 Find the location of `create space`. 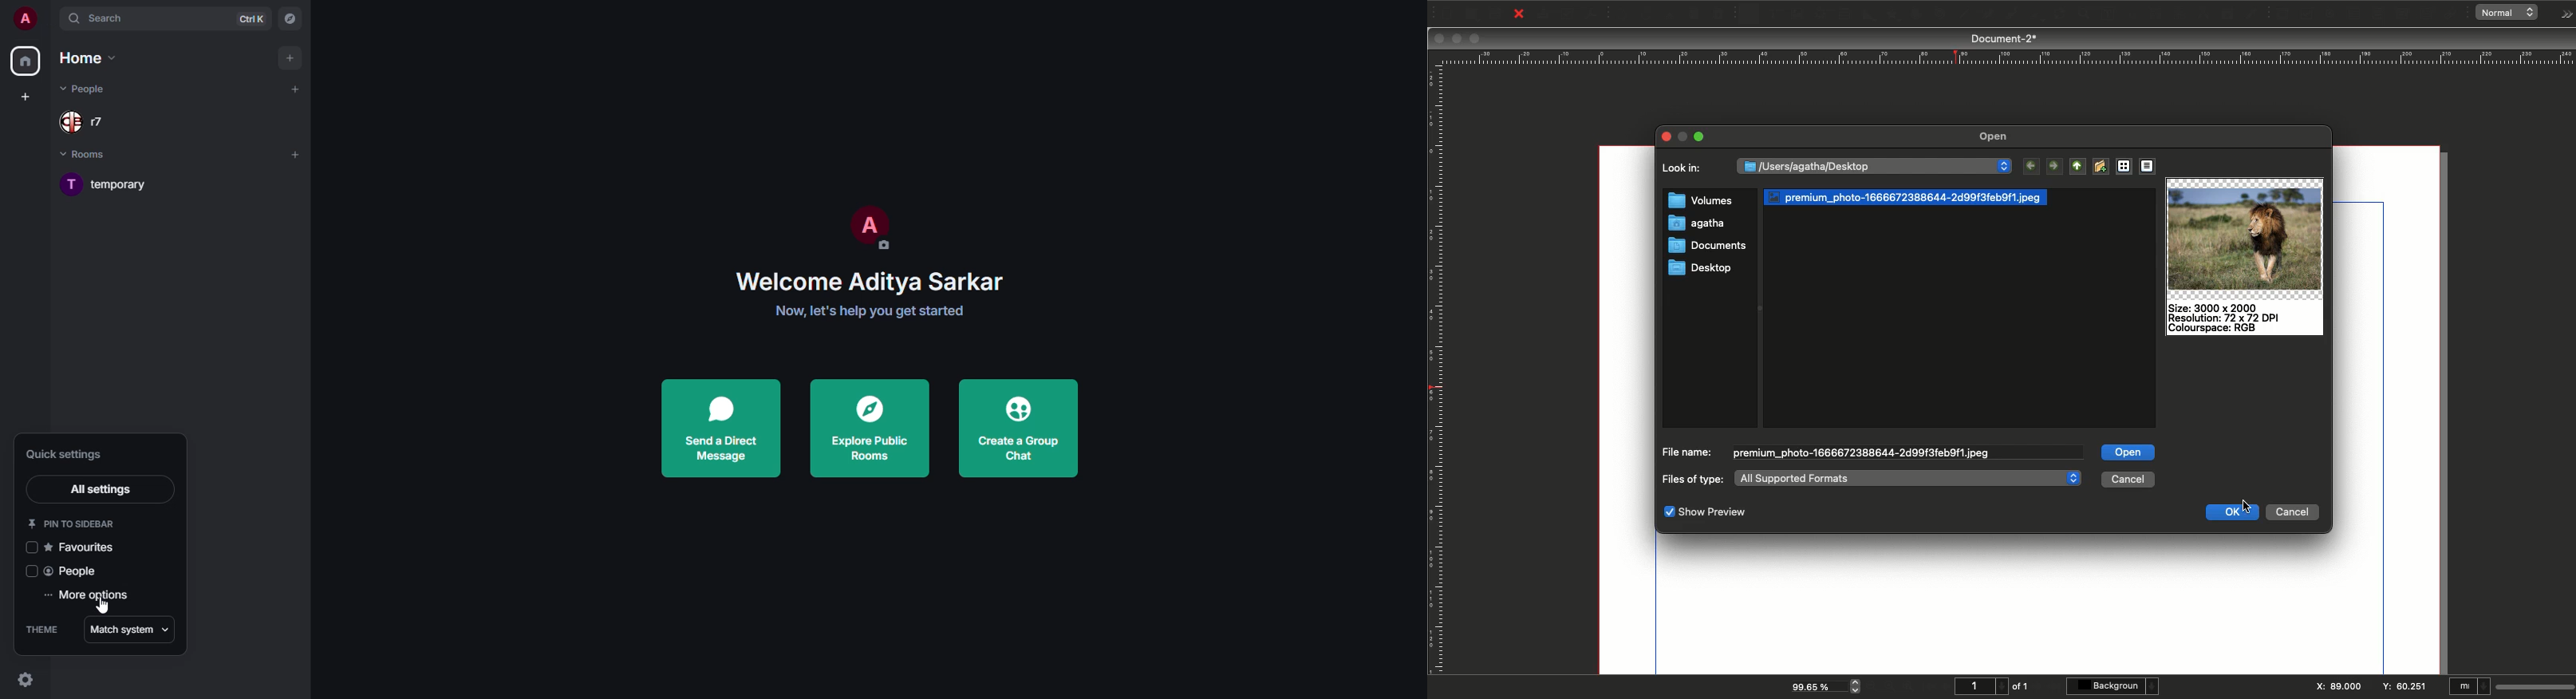

create space is located at coordinates (25, 95).